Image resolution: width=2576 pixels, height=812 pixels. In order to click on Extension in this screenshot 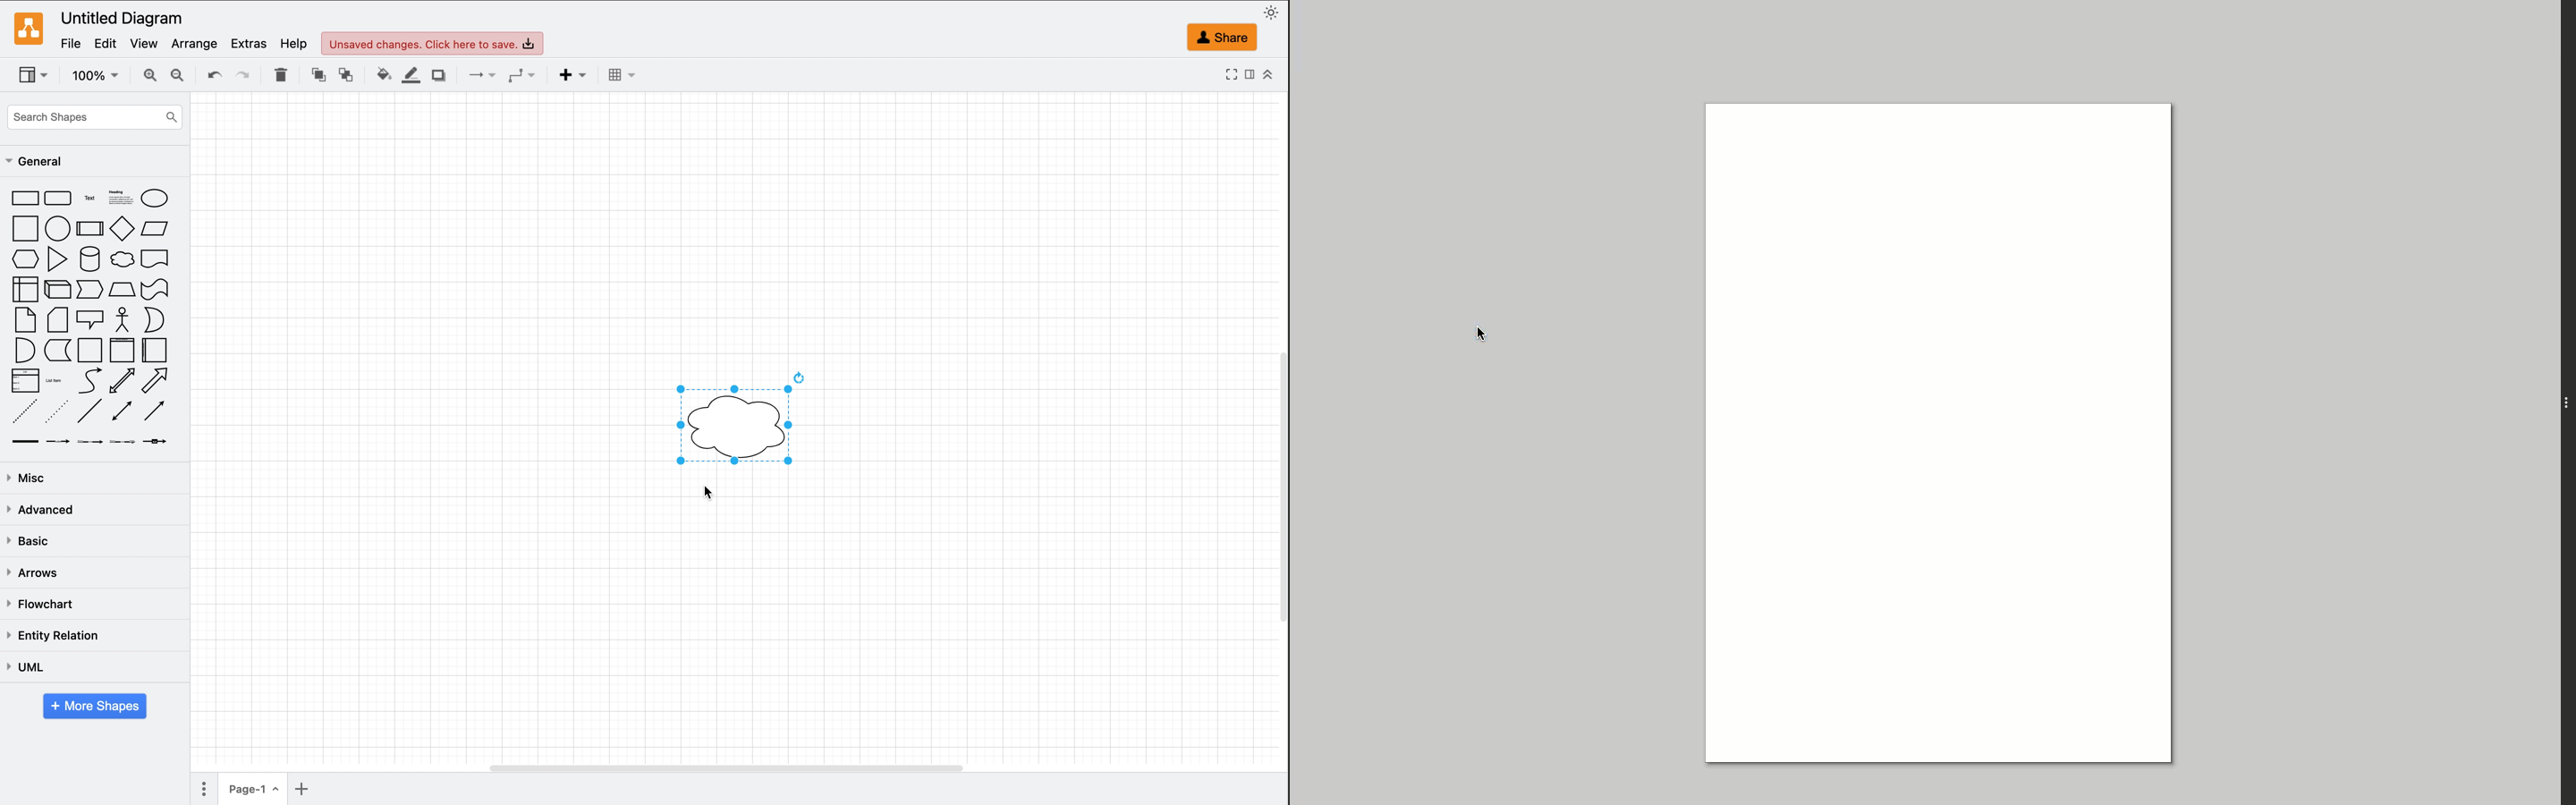, I will do `click(2566, 405)`.